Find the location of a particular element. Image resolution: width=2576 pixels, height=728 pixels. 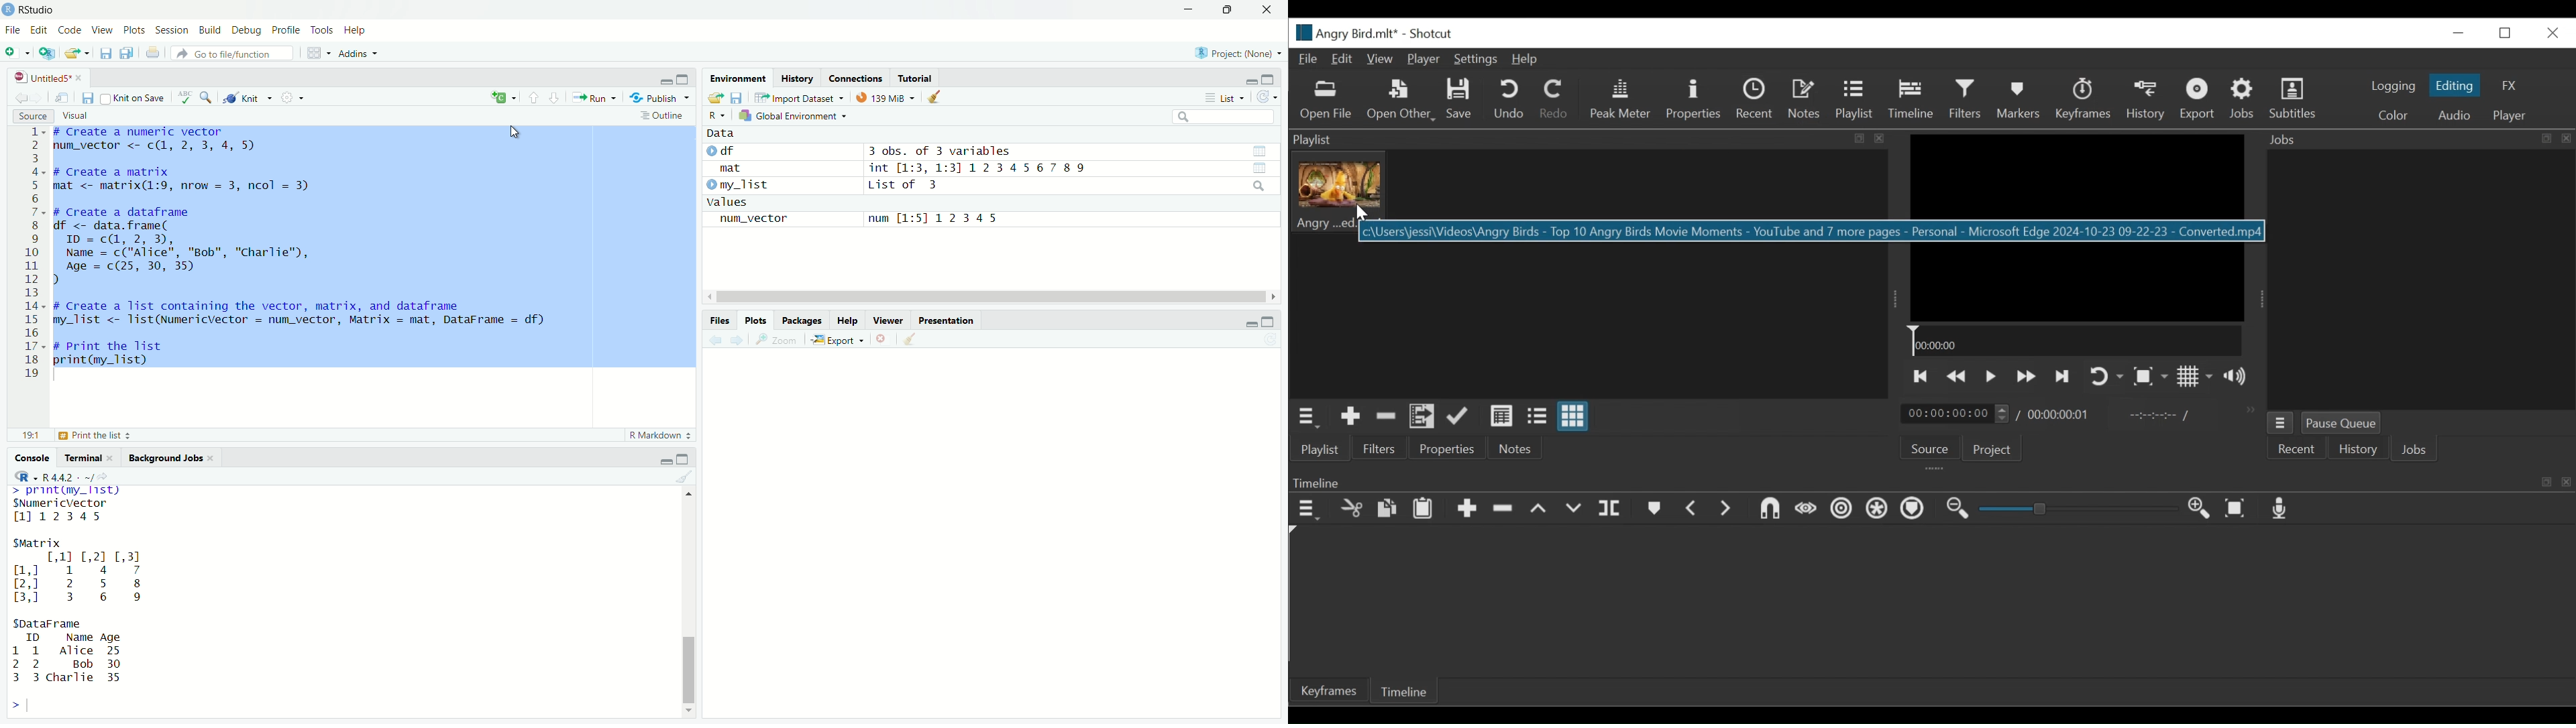

export is located at coordinates (76, 56).